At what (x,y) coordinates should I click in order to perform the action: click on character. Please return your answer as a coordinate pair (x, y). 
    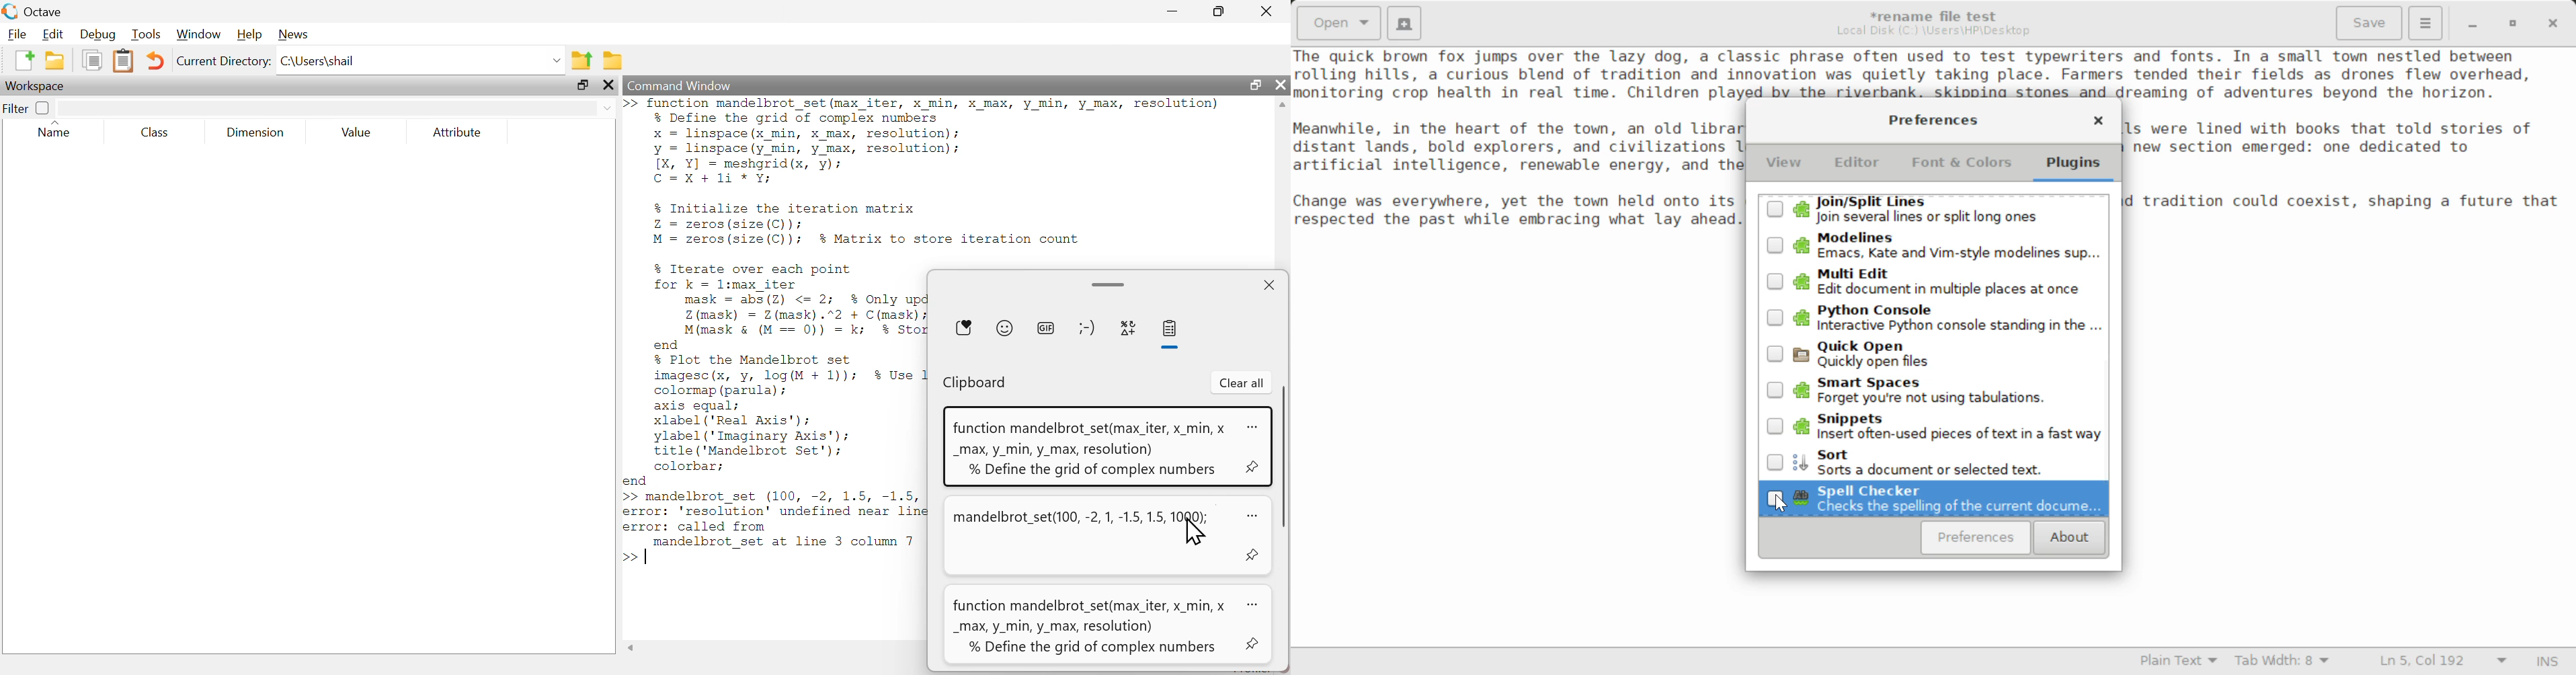
    Looking at the image, I should click on (1084, 328).